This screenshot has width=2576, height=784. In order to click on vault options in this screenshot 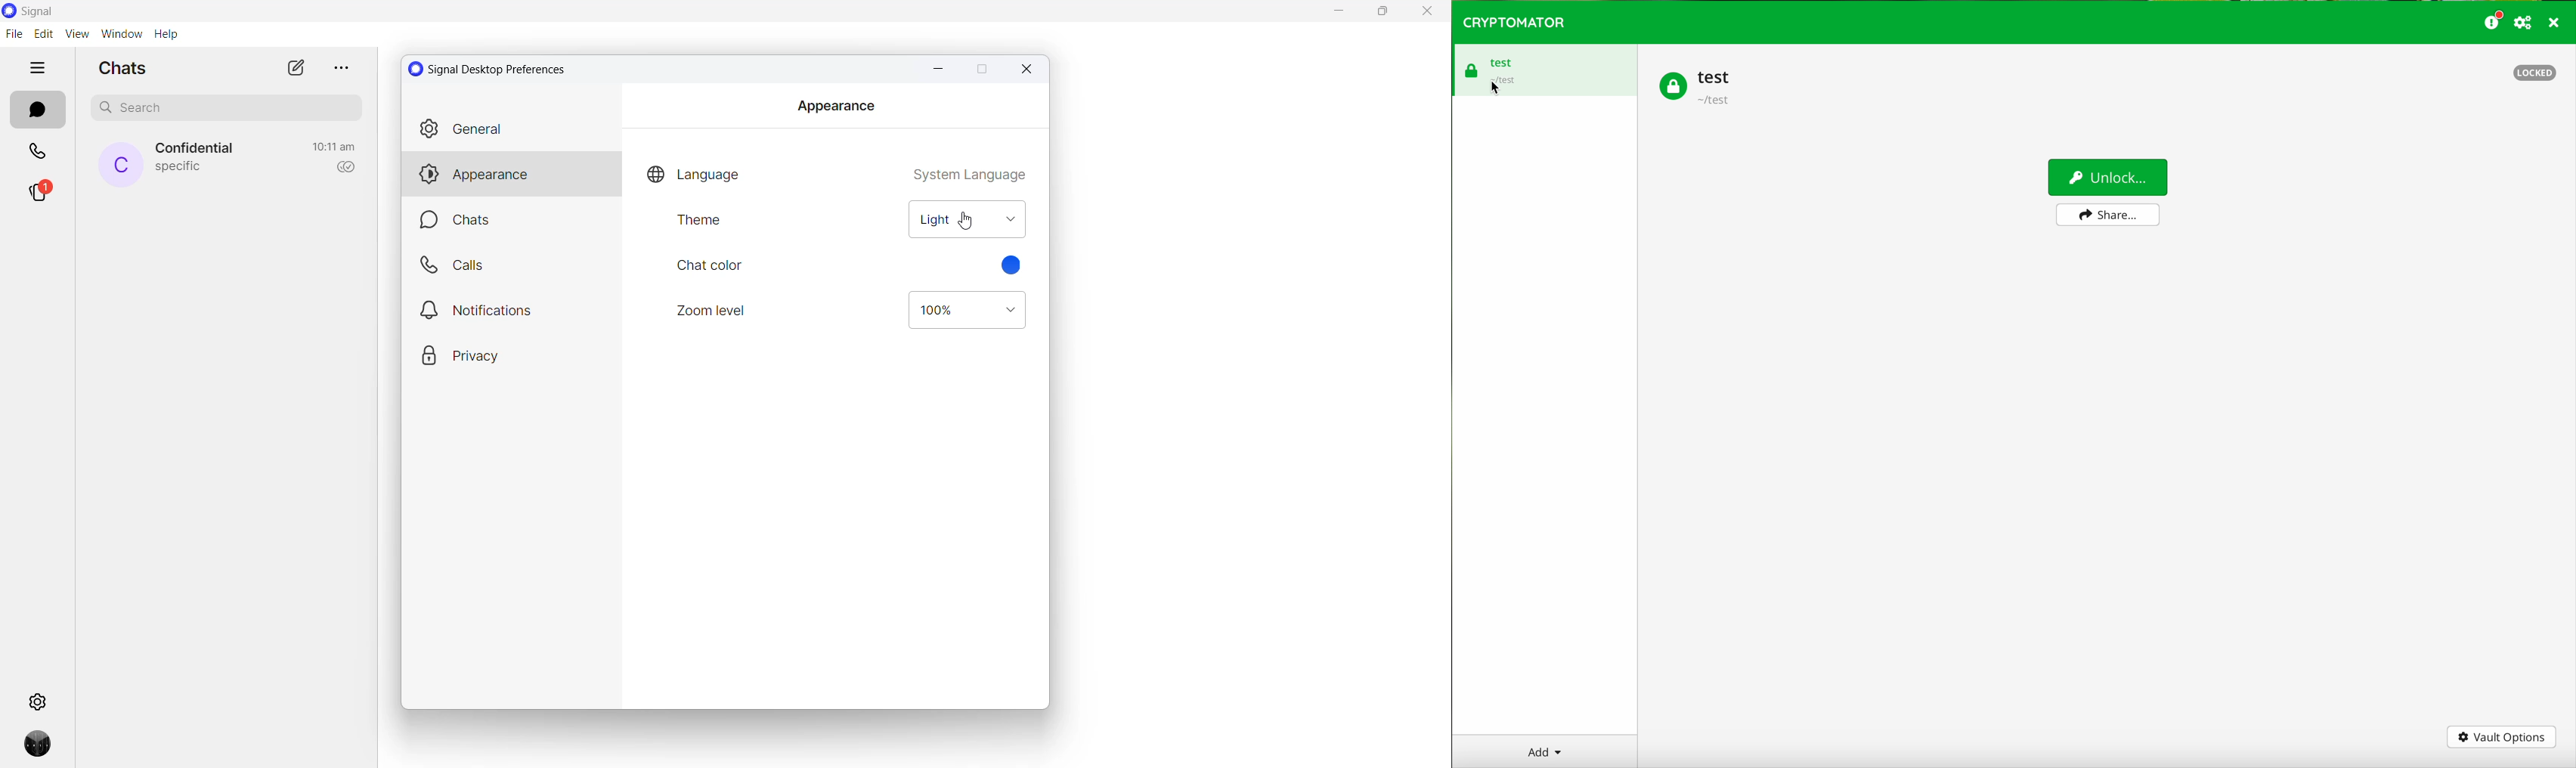, I will do `click(2502, 739)`.